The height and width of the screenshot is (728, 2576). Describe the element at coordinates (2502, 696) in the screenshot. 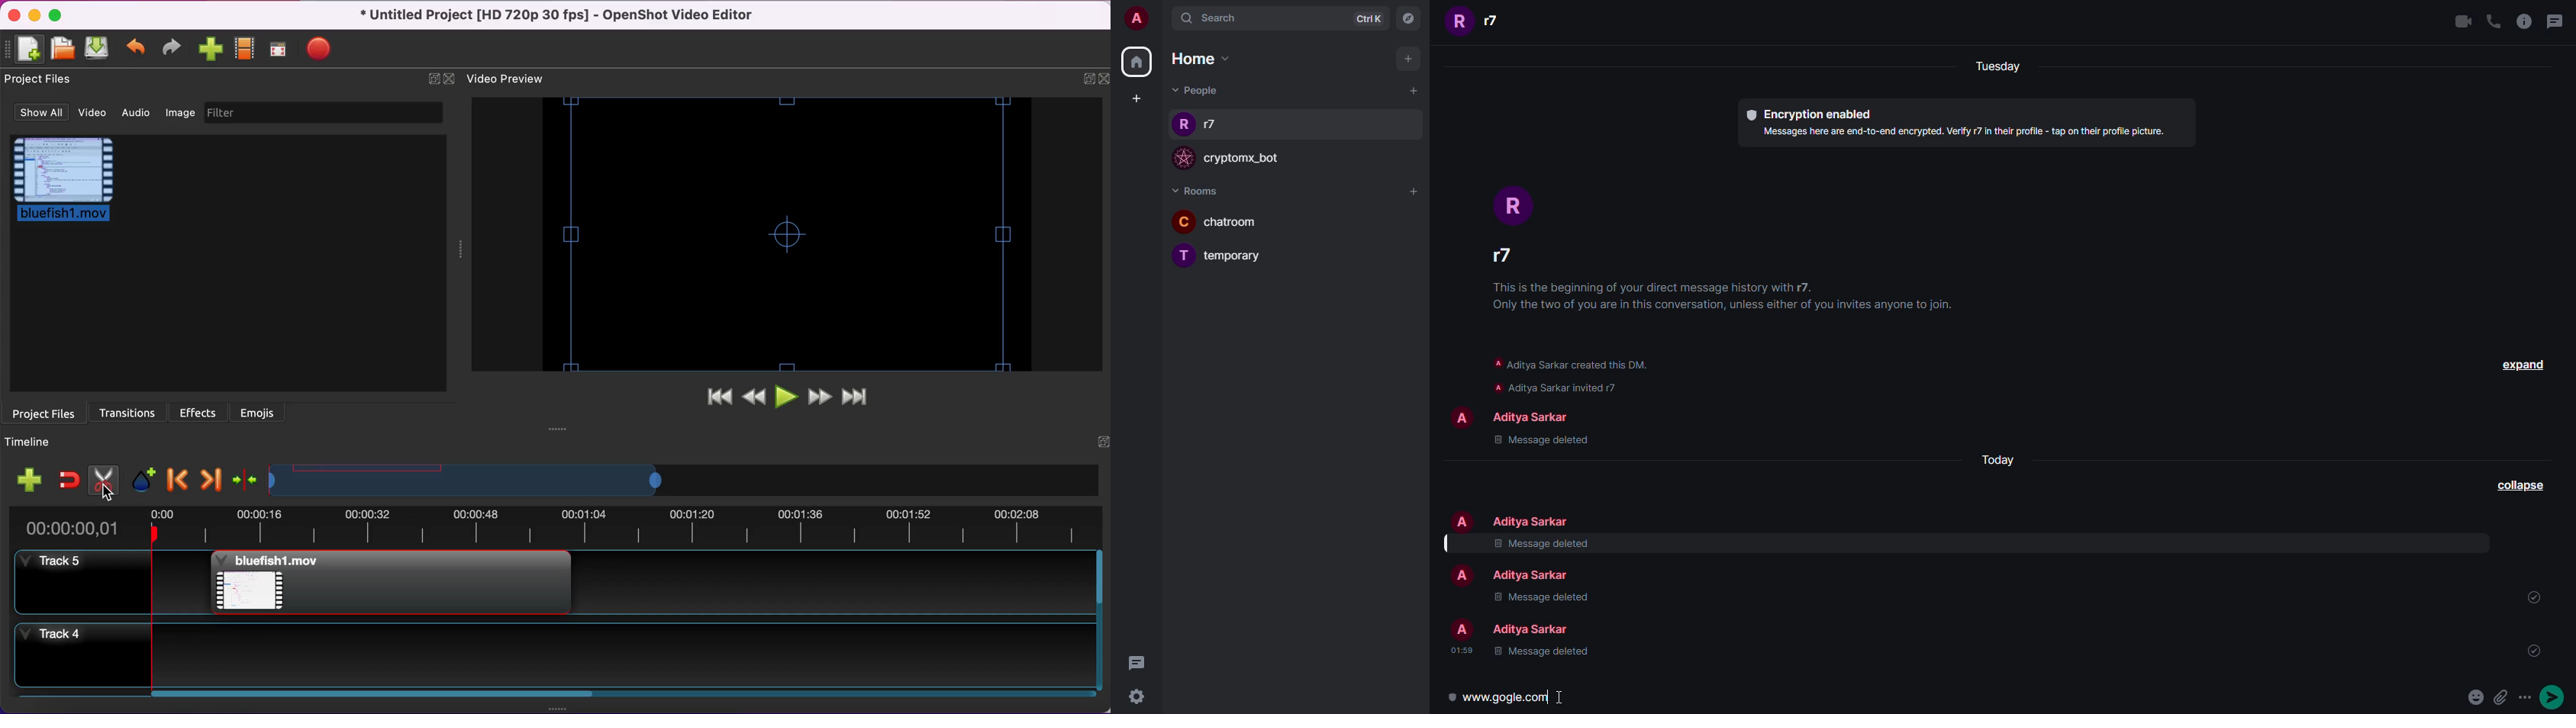

I see `attach` at that location.